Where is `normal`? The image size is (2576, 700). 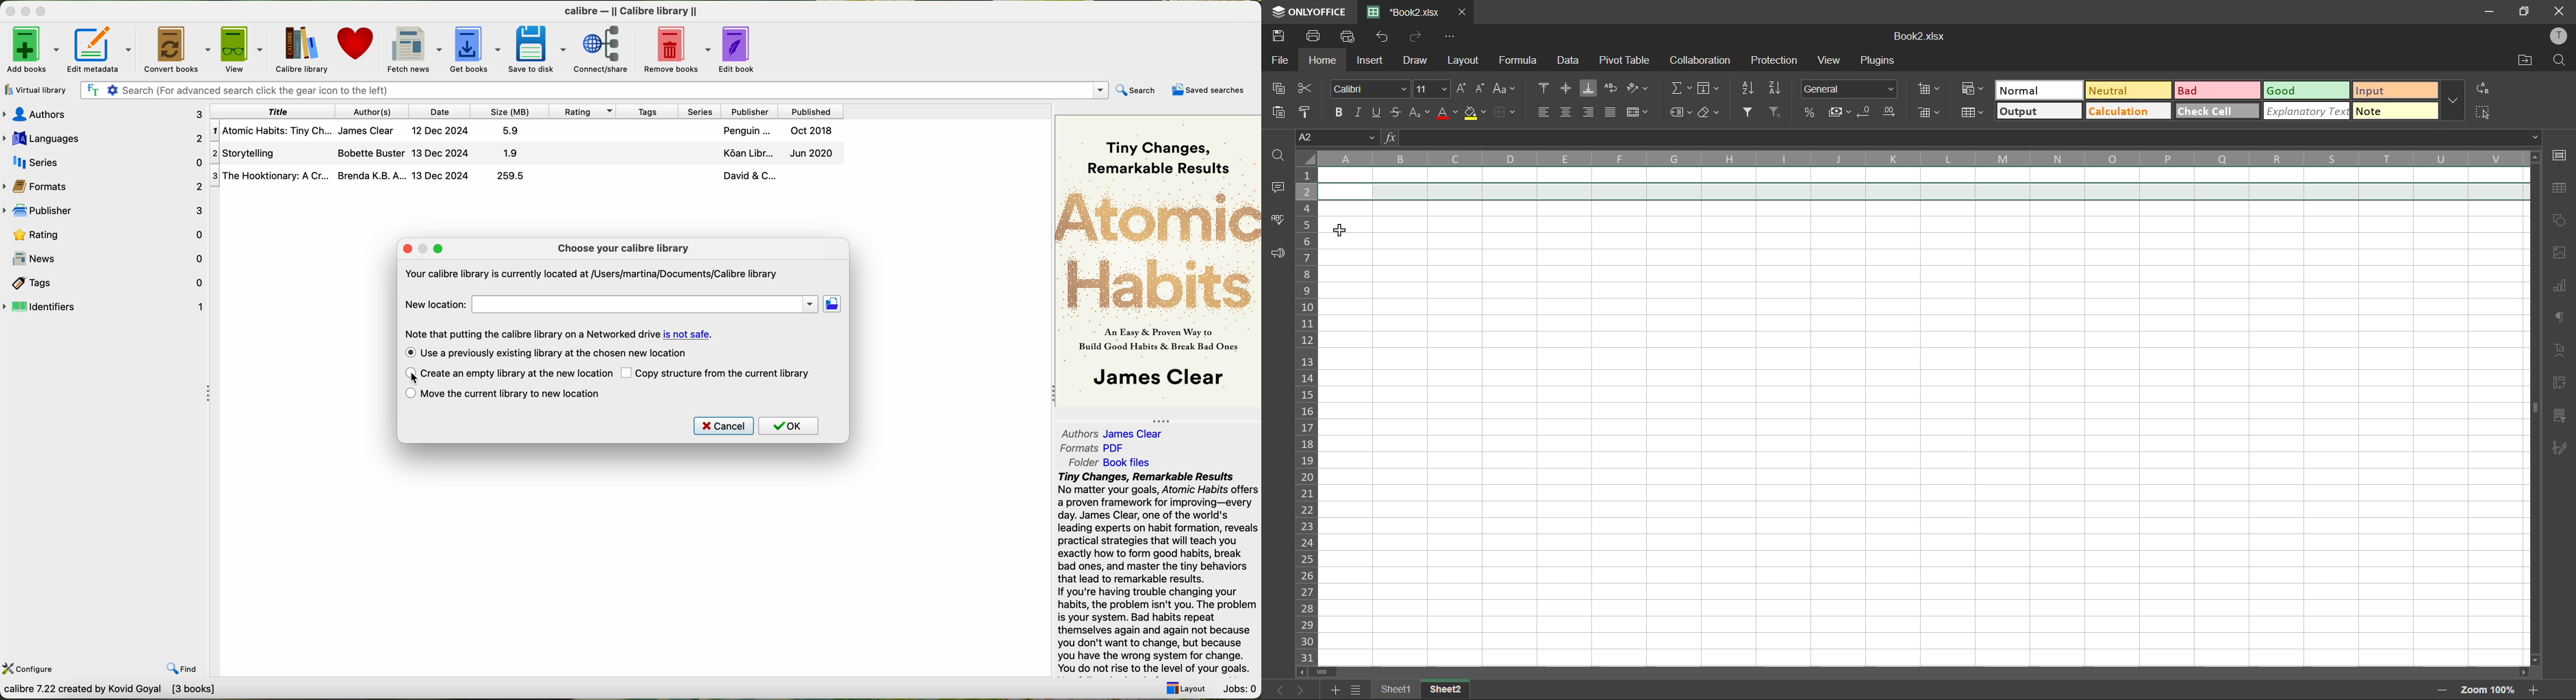
normal is located at coordinates (2036, 90).